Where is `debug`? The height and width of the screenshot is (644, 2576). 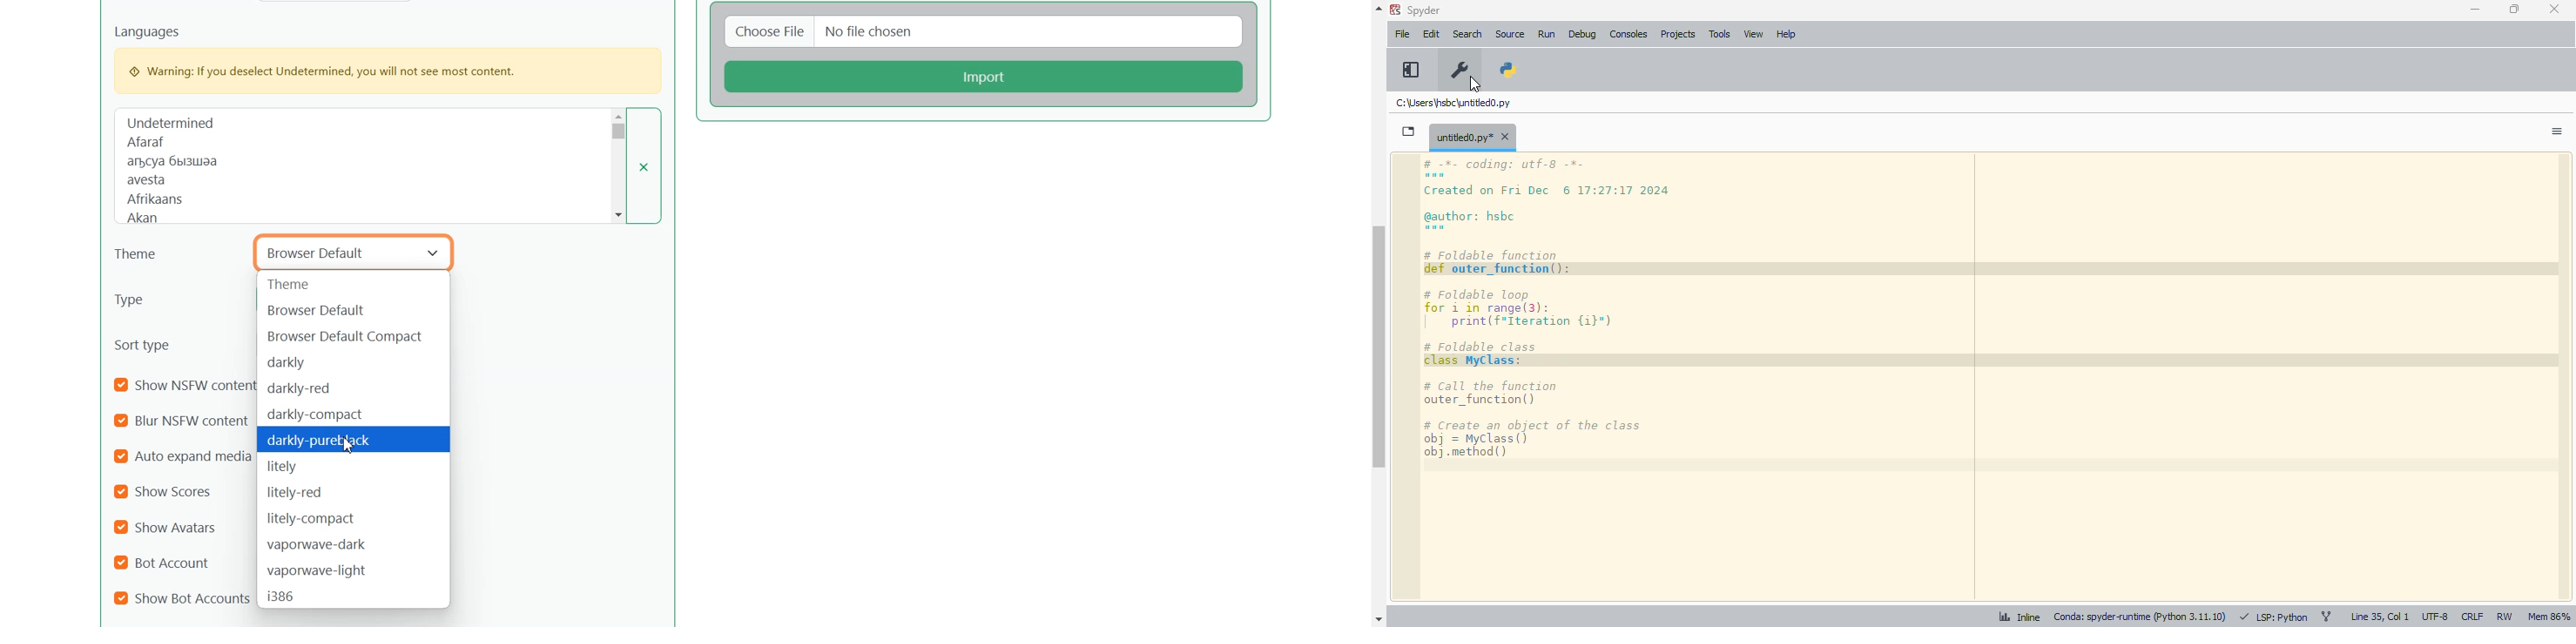
debug is located at coordinates (1583, 34).